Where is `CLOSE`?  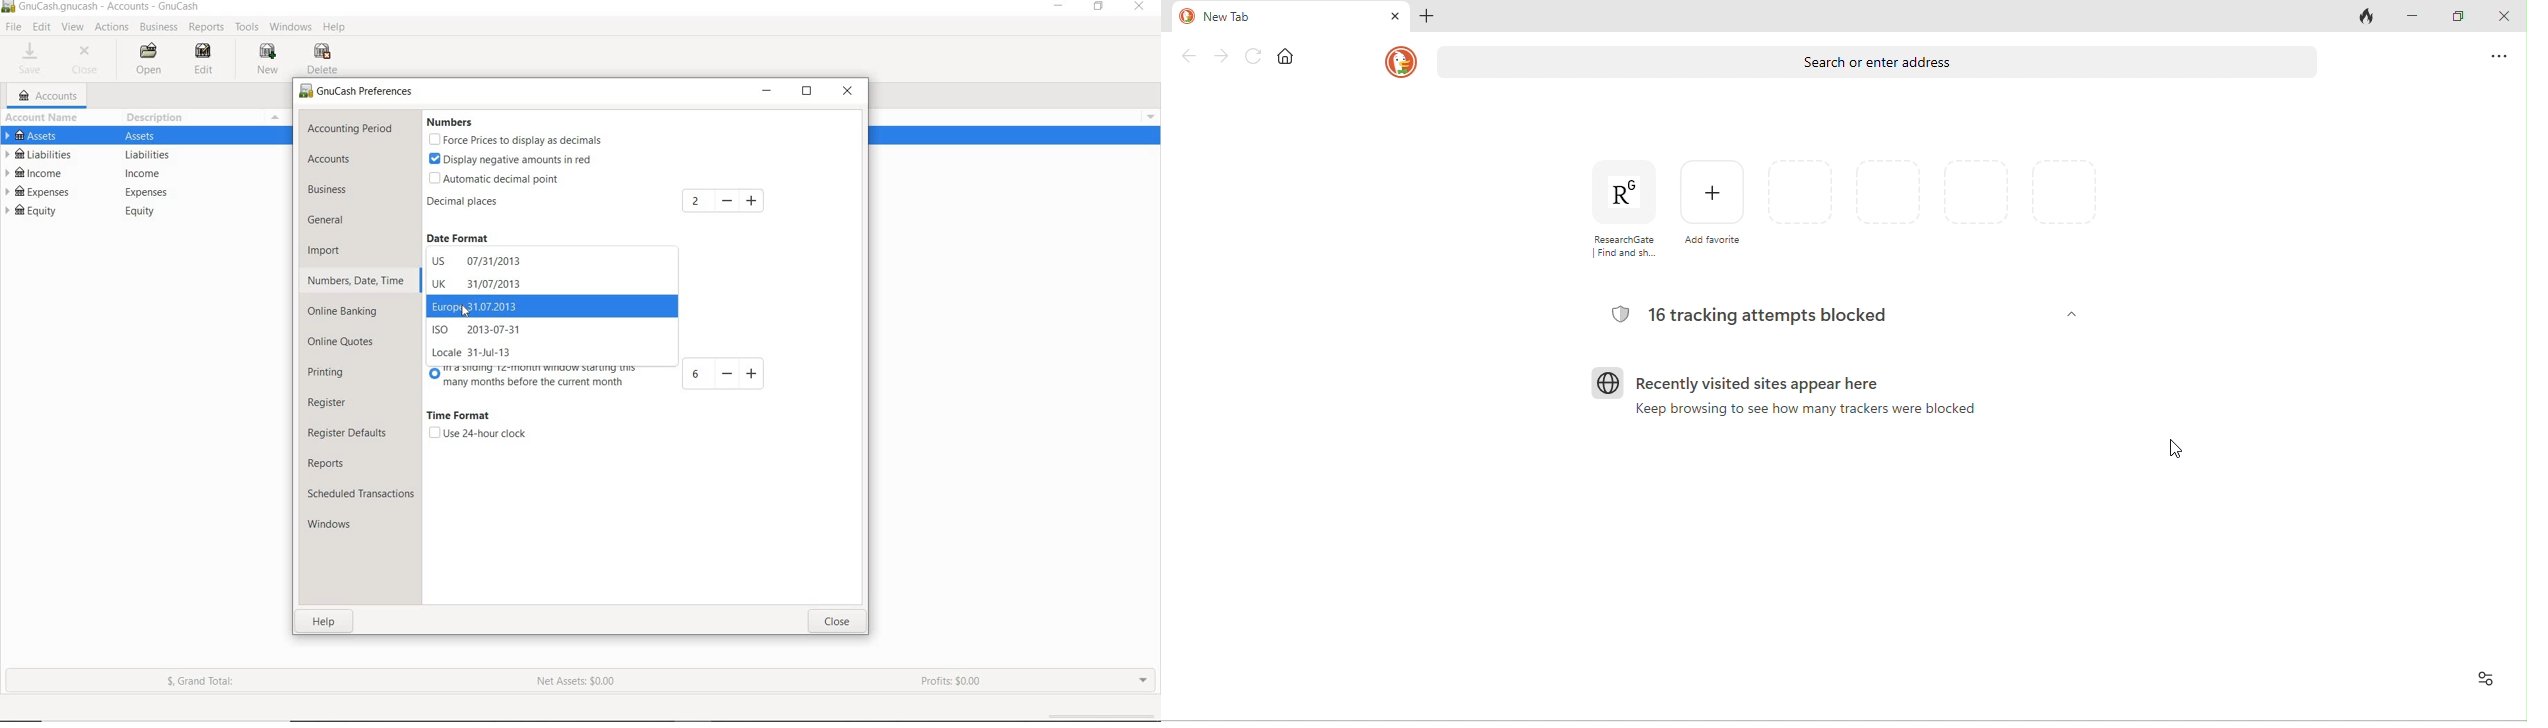
CLOSE is located at coordinates (88, 60).